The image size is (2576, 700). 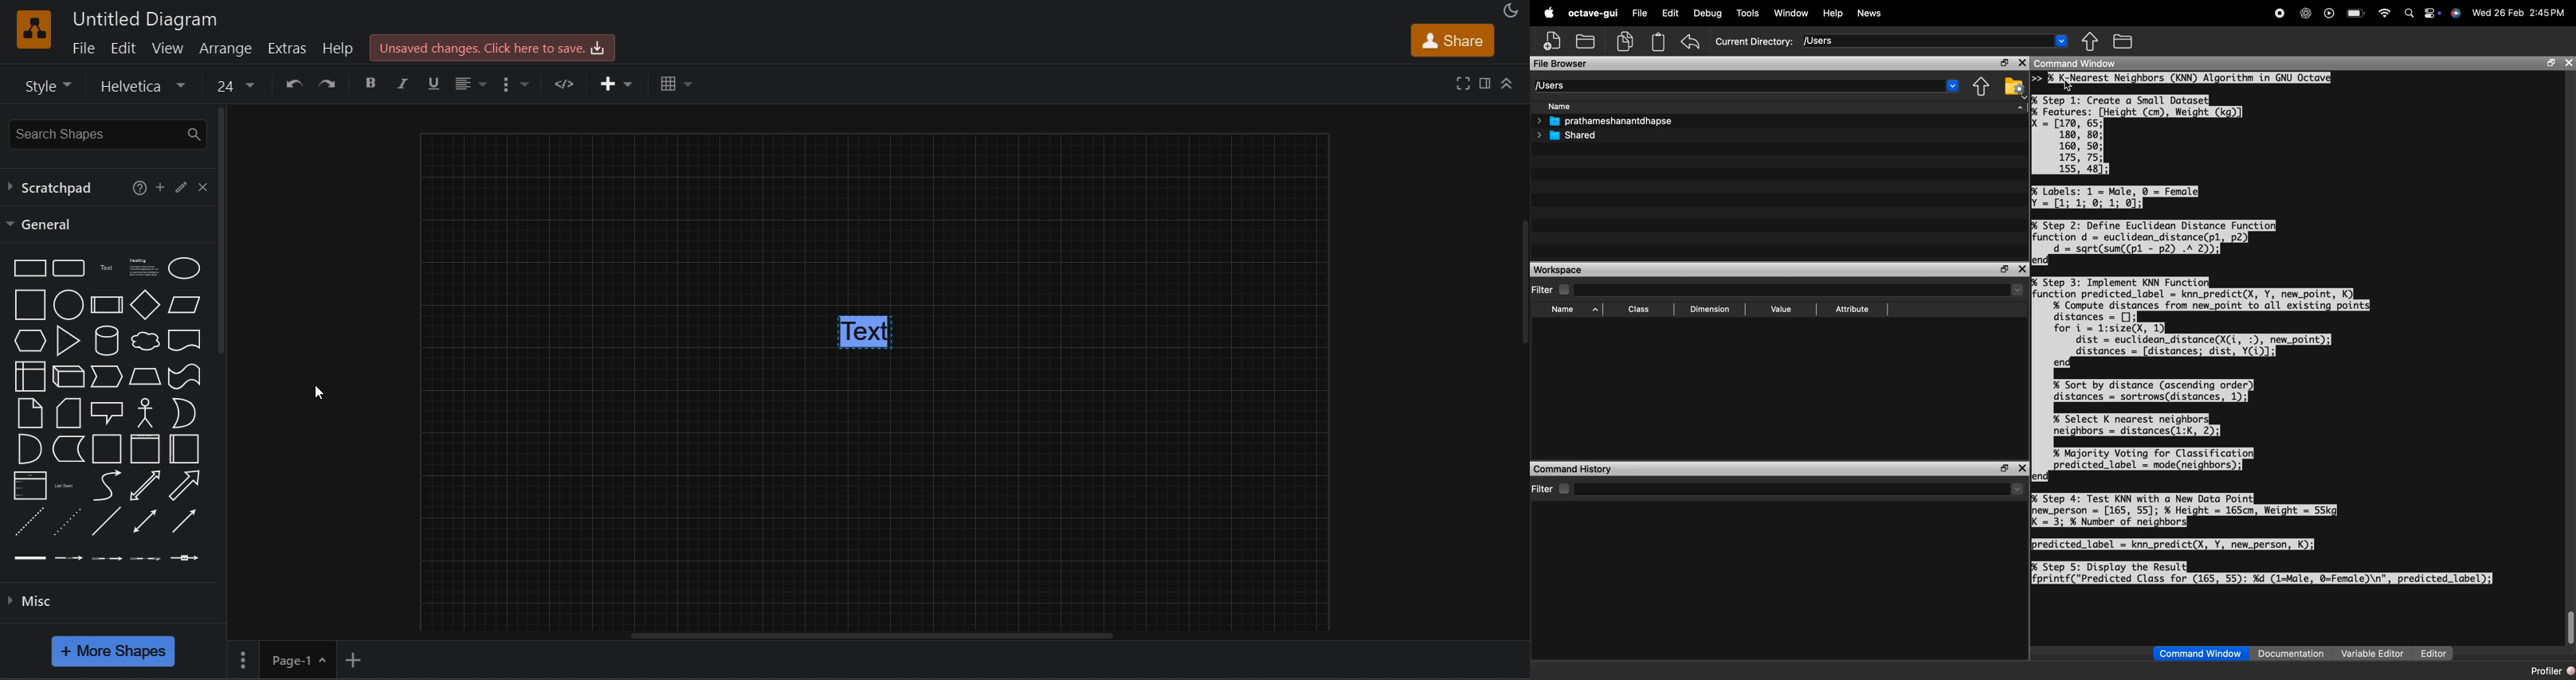 I want to click on Night mode appearance, so click(x=1511, y=10).